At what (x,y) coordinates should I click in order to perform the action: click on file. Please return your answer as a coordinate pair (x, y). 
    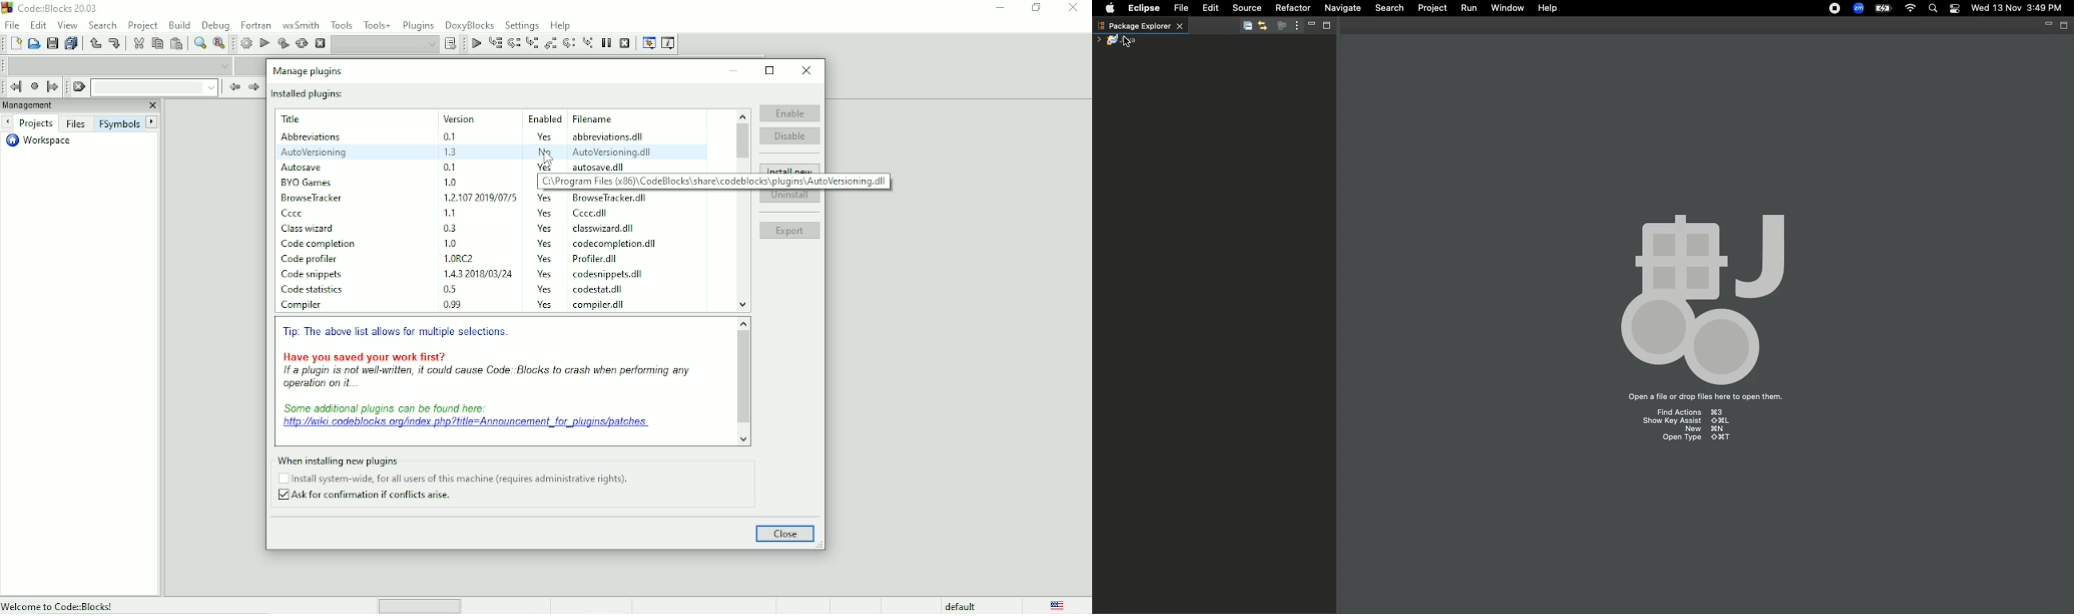
    Looking at the image, I should click on (602, 304).